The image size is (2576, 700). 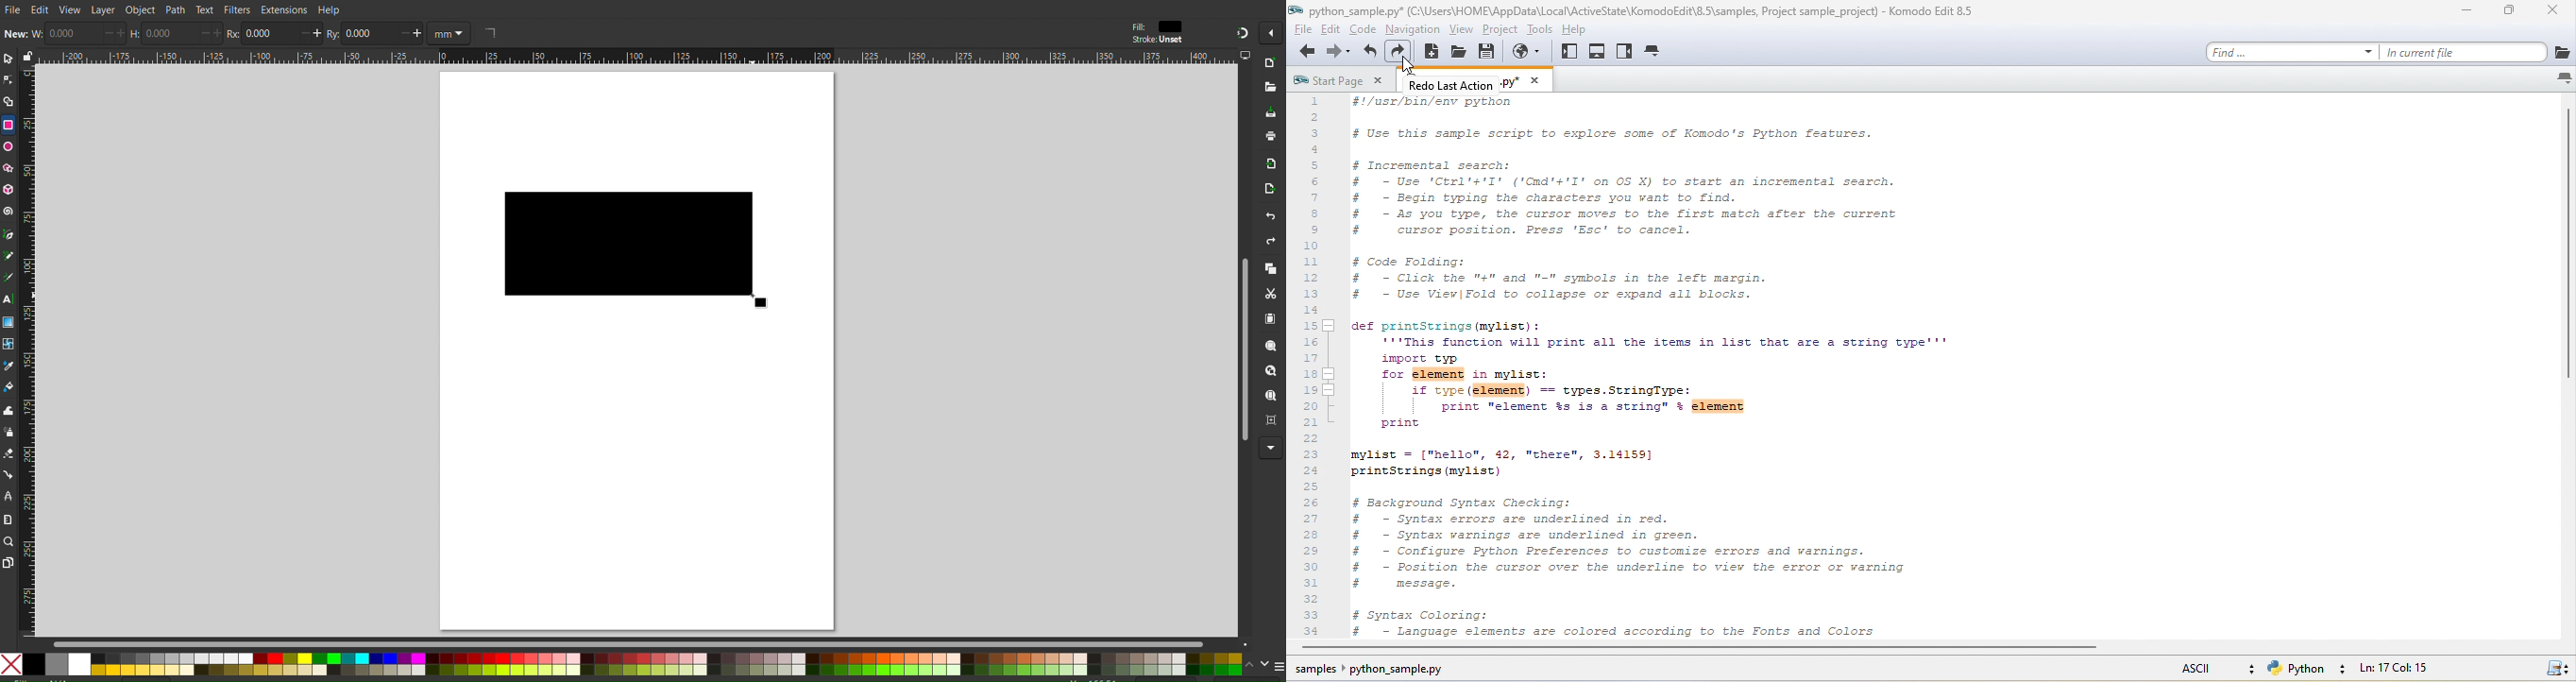 I want to click on 0.000, so click(x=75, y=33).